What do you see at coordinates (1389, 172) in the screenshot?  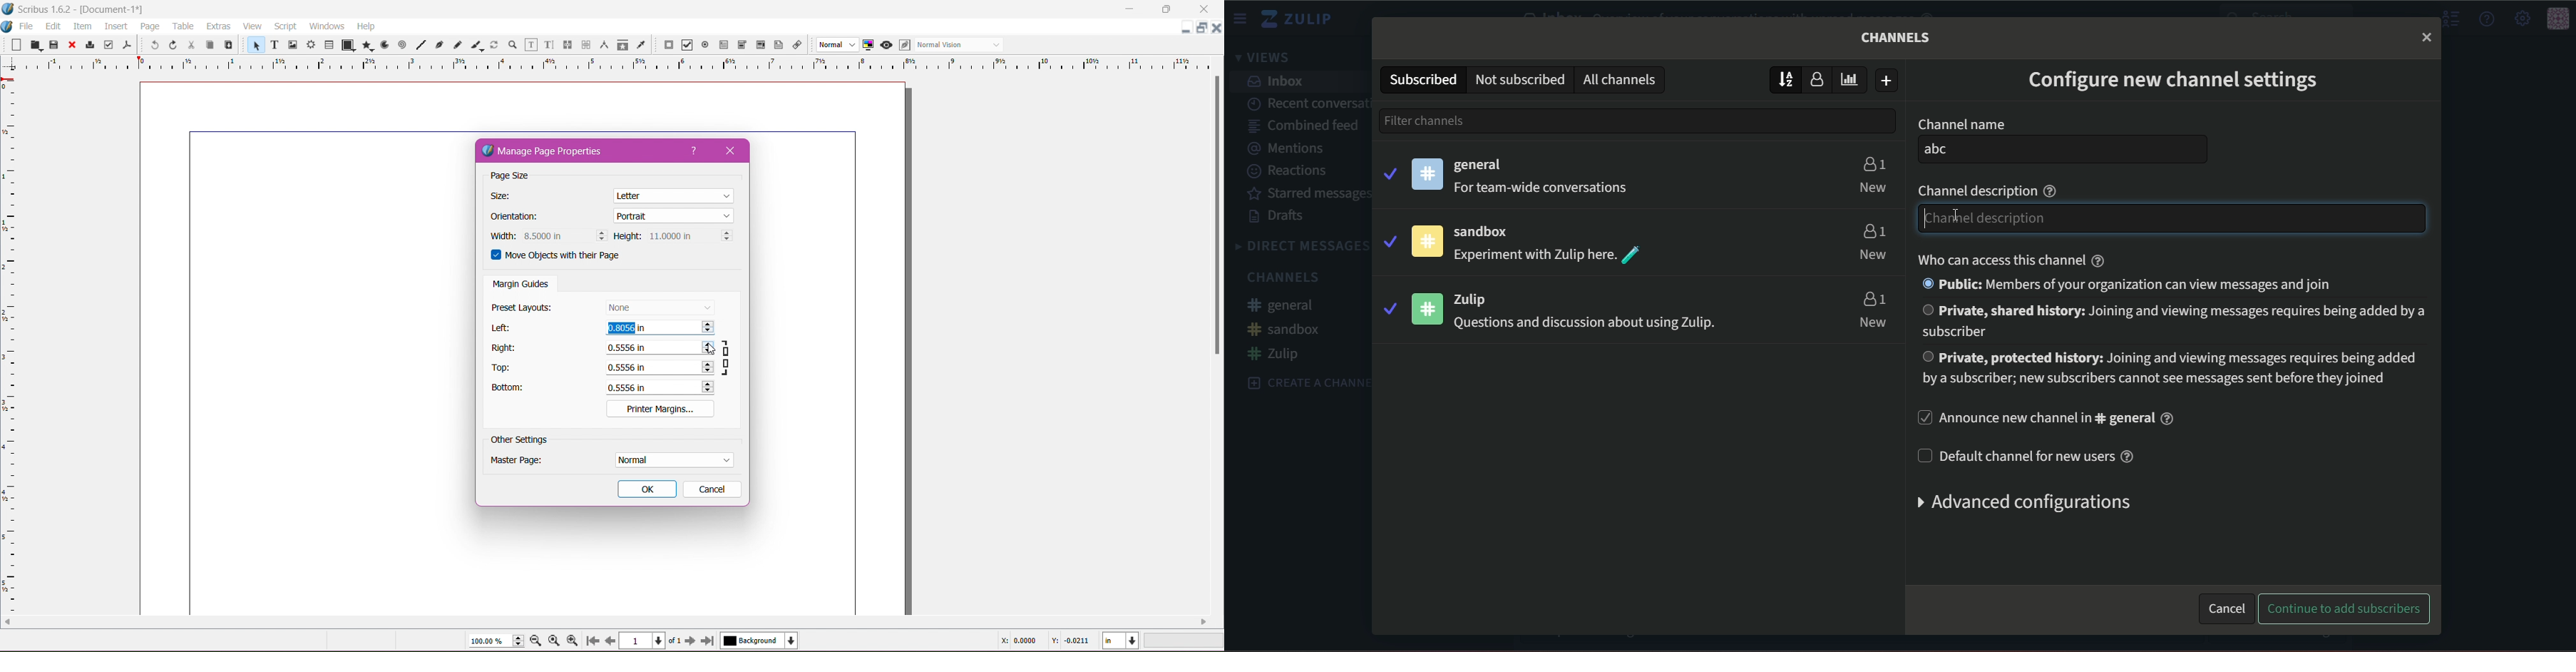 I see `tick` at bounding box center [1389, 172].